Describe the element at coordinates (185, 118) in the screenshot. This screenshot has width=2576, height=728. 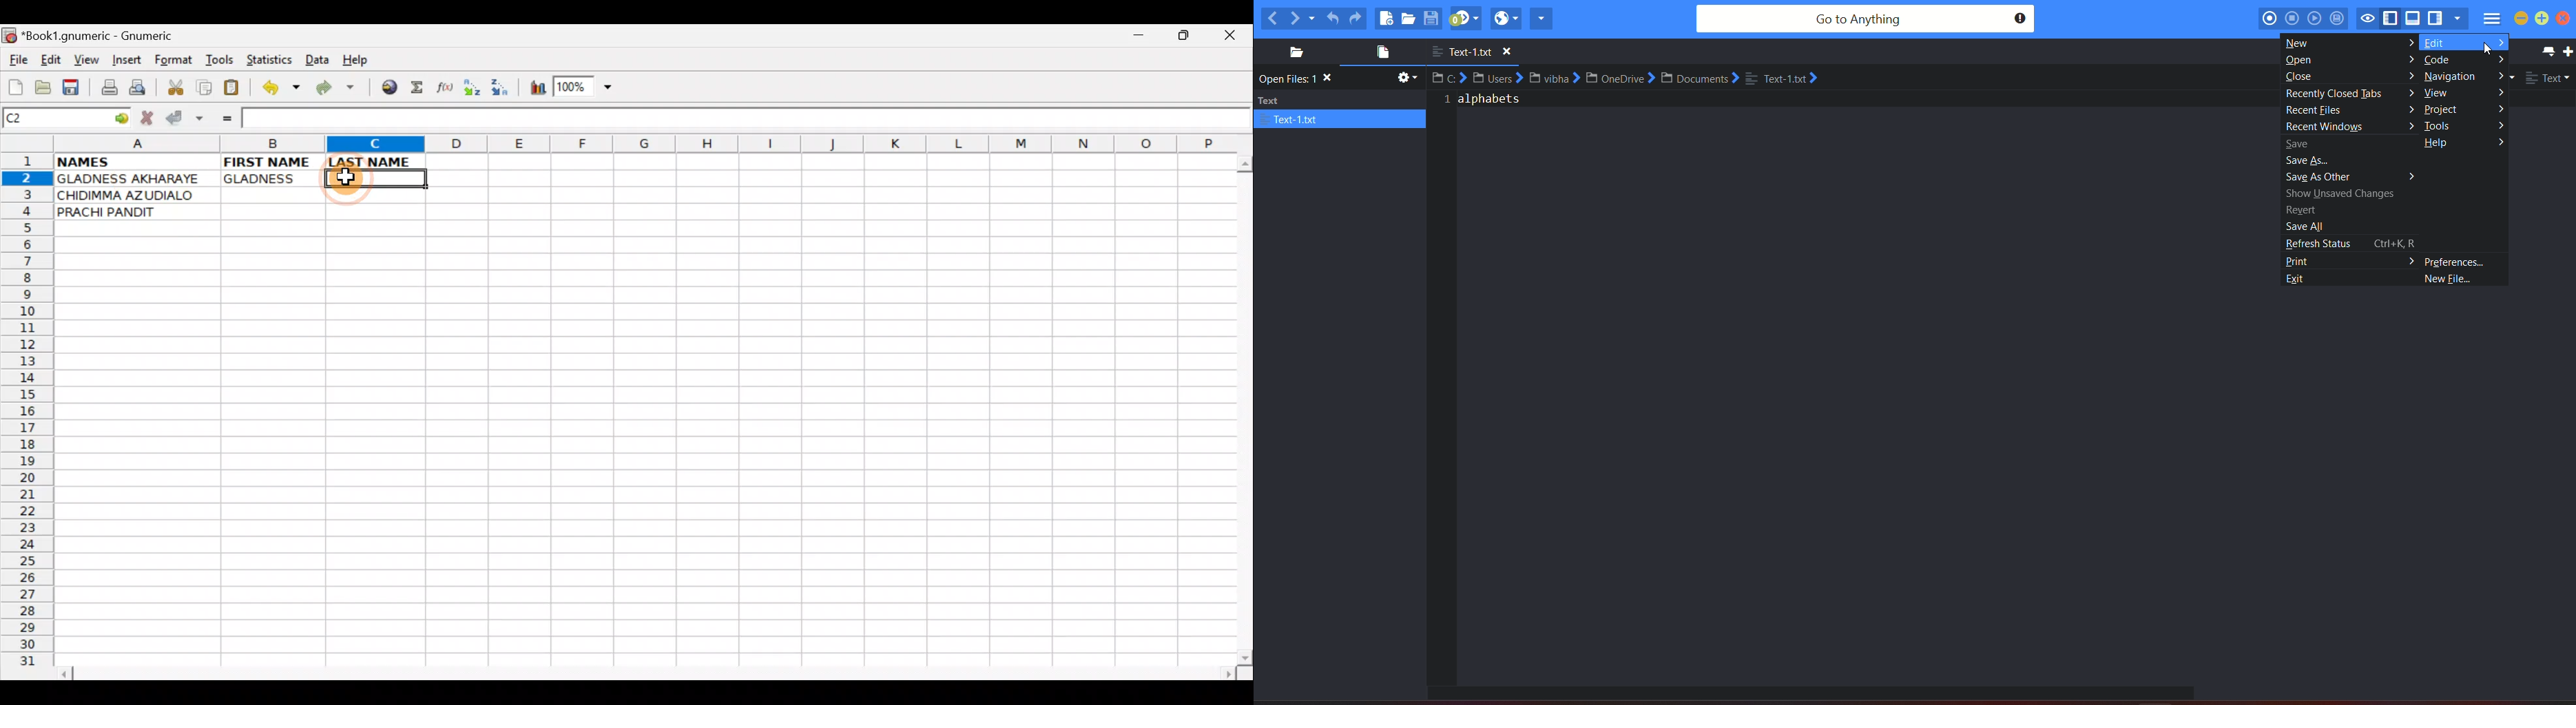
I see `Accept change` at that location.